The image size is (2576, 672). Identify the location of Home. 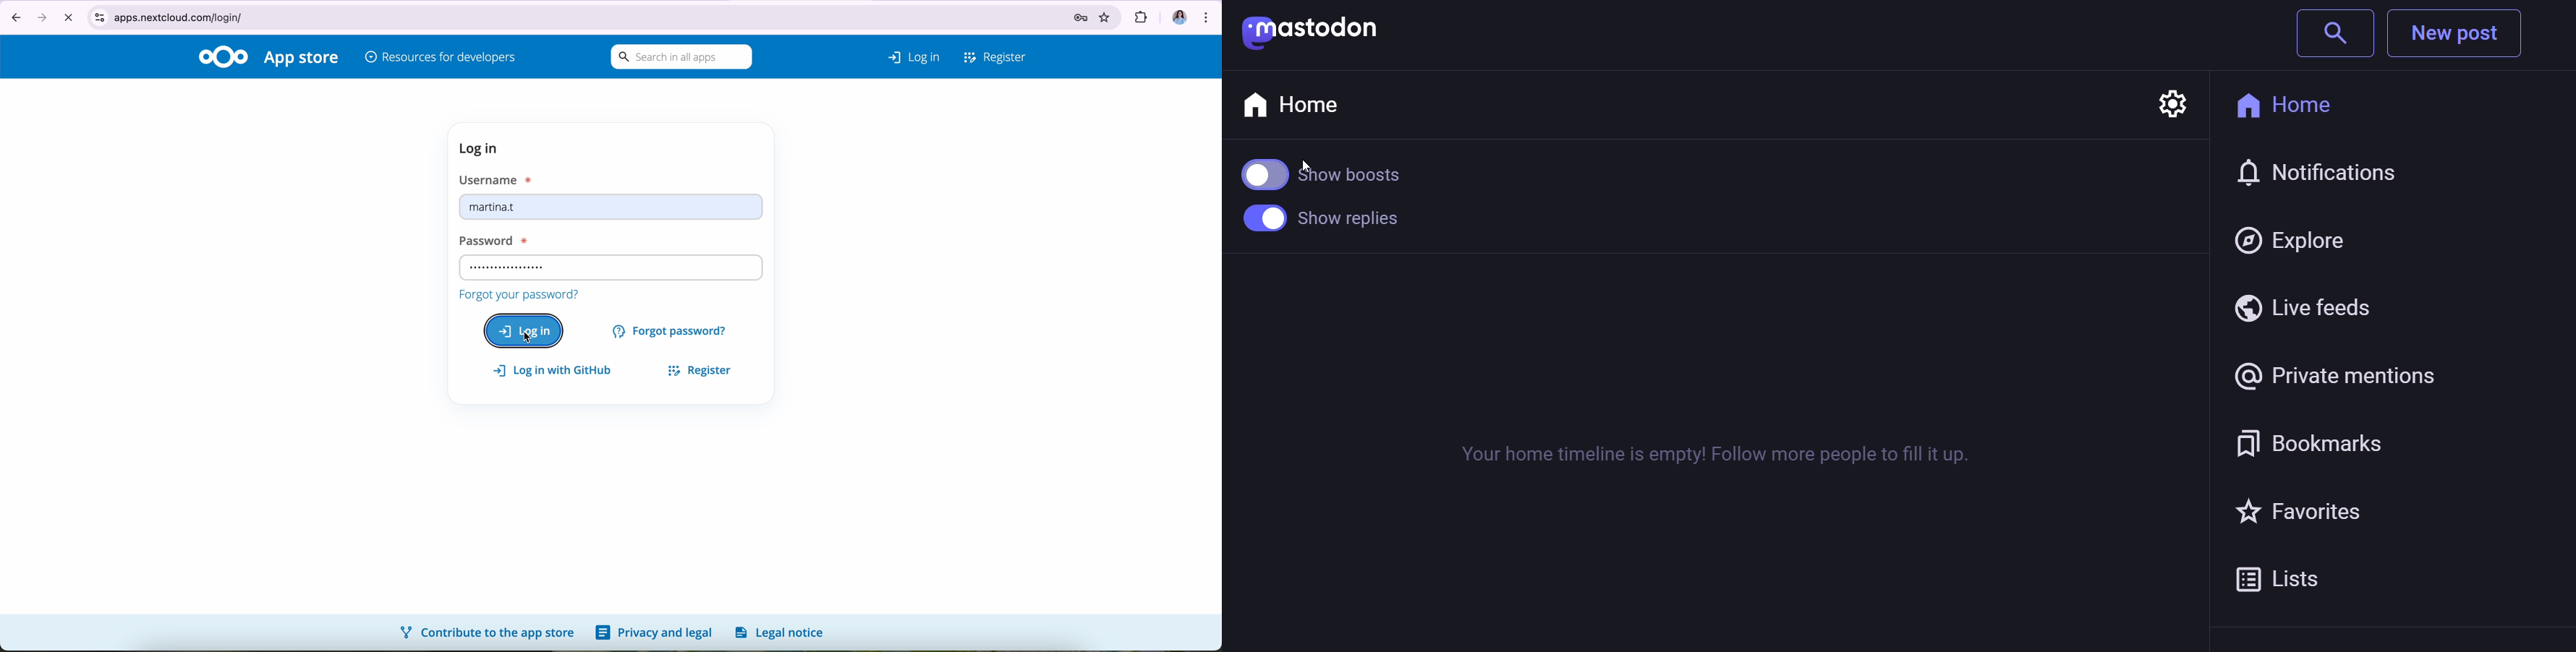
(2294, 101).